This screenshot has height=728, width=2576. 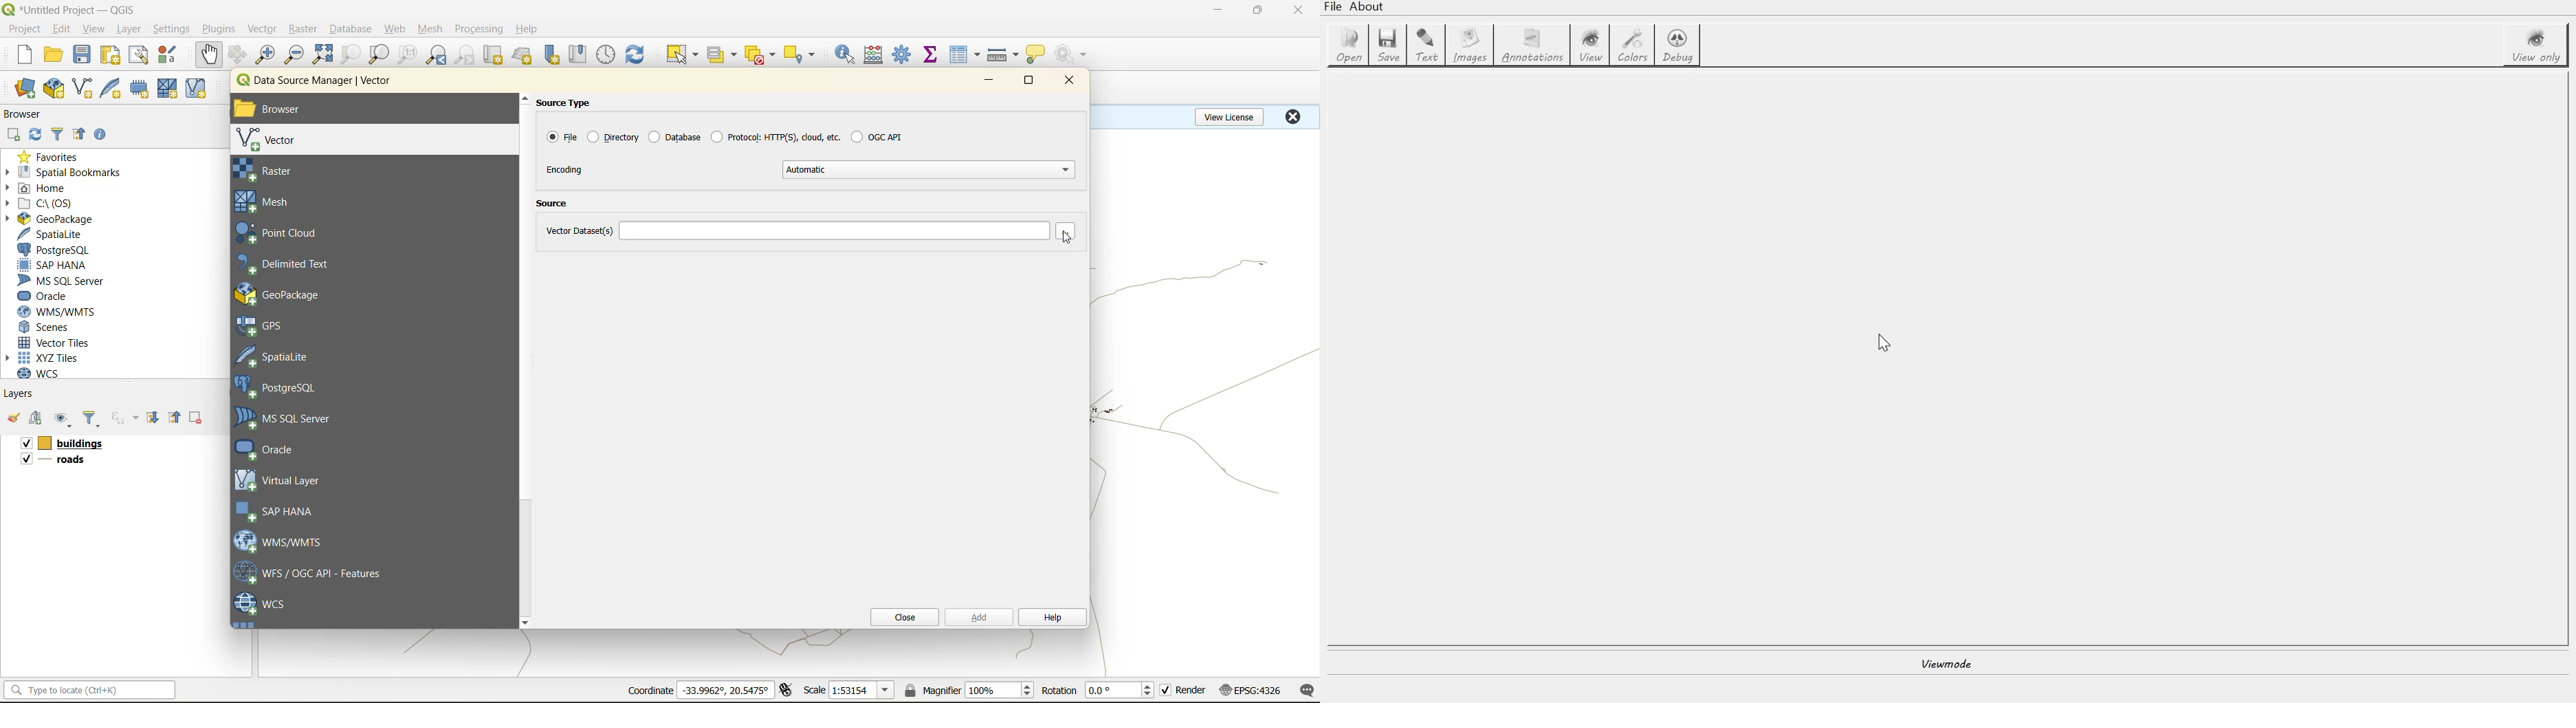 I want to click on layers, so click(x=64, y=462).